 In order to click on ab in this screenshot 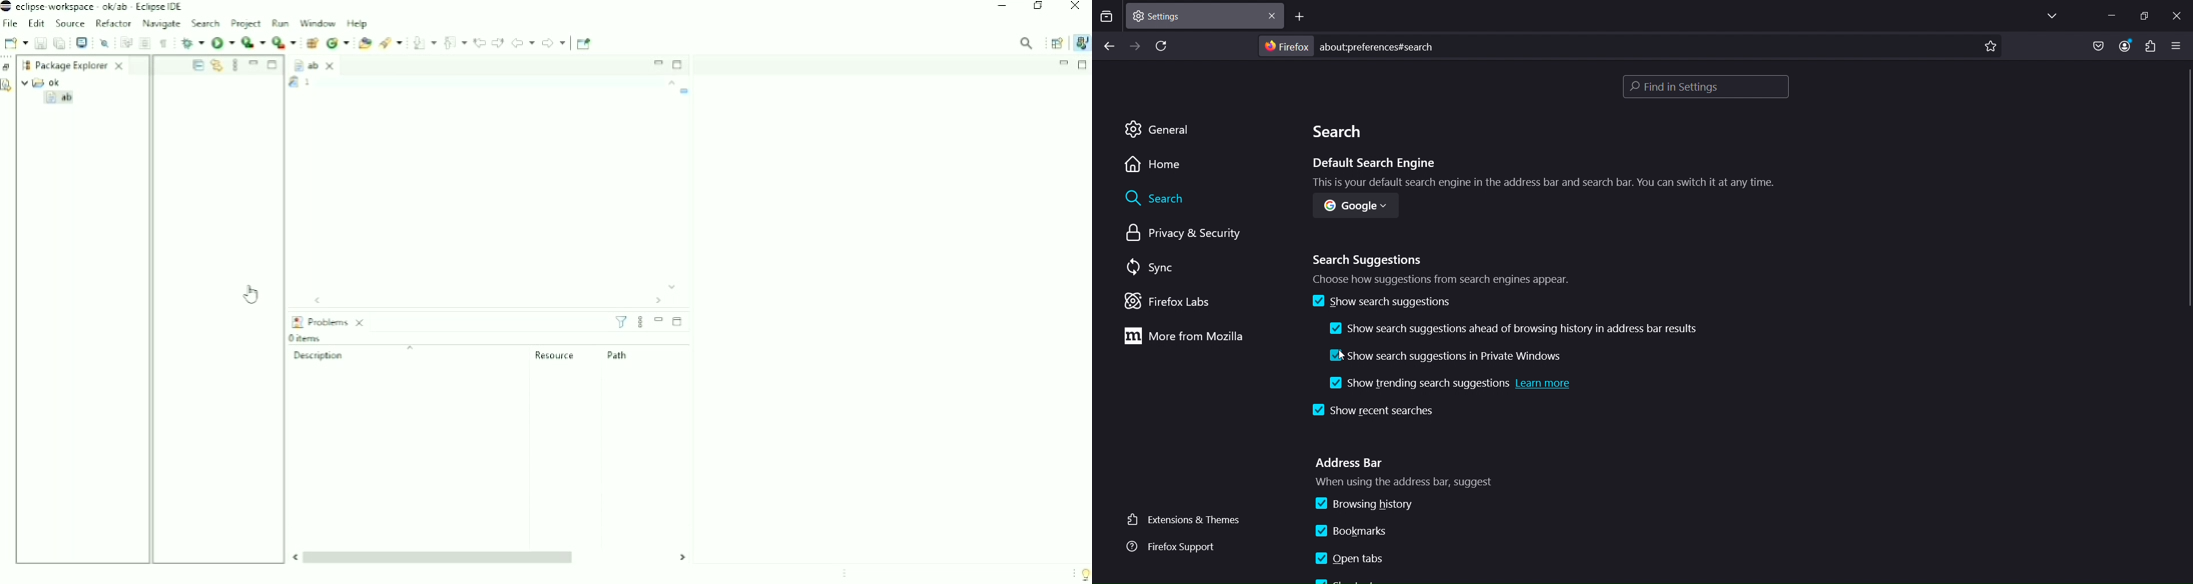, I will do `click(58, 98)`.